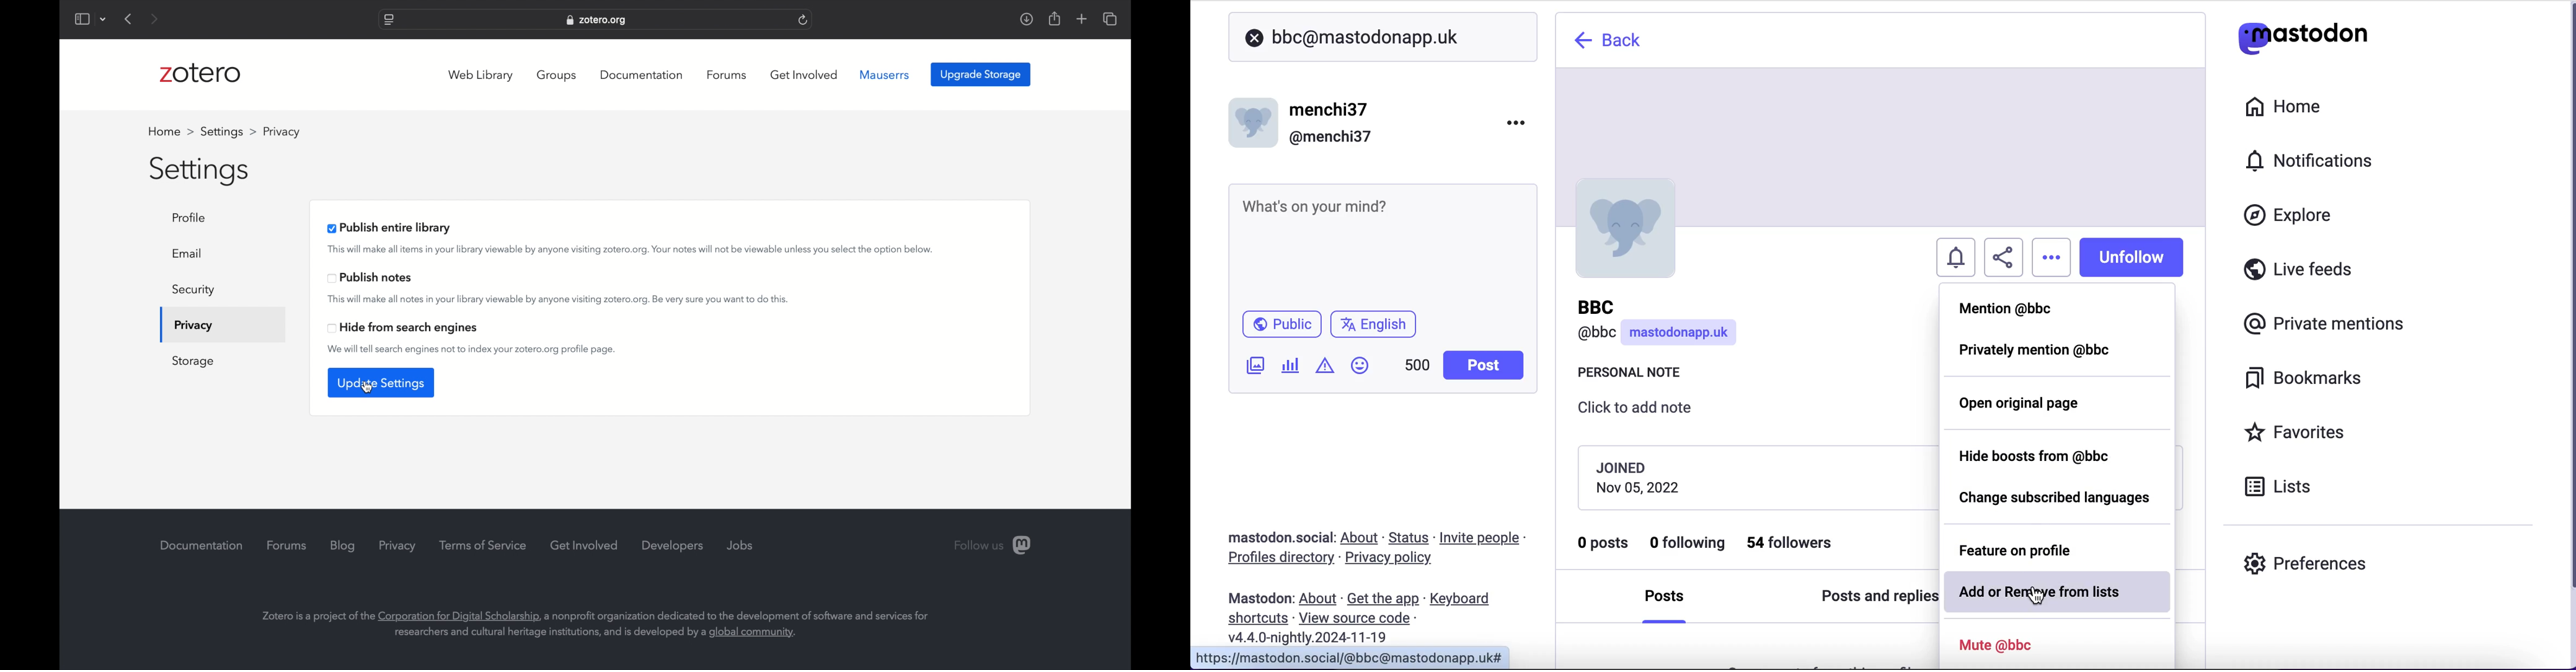  I want to click on show sidebar, so click(81, 19).